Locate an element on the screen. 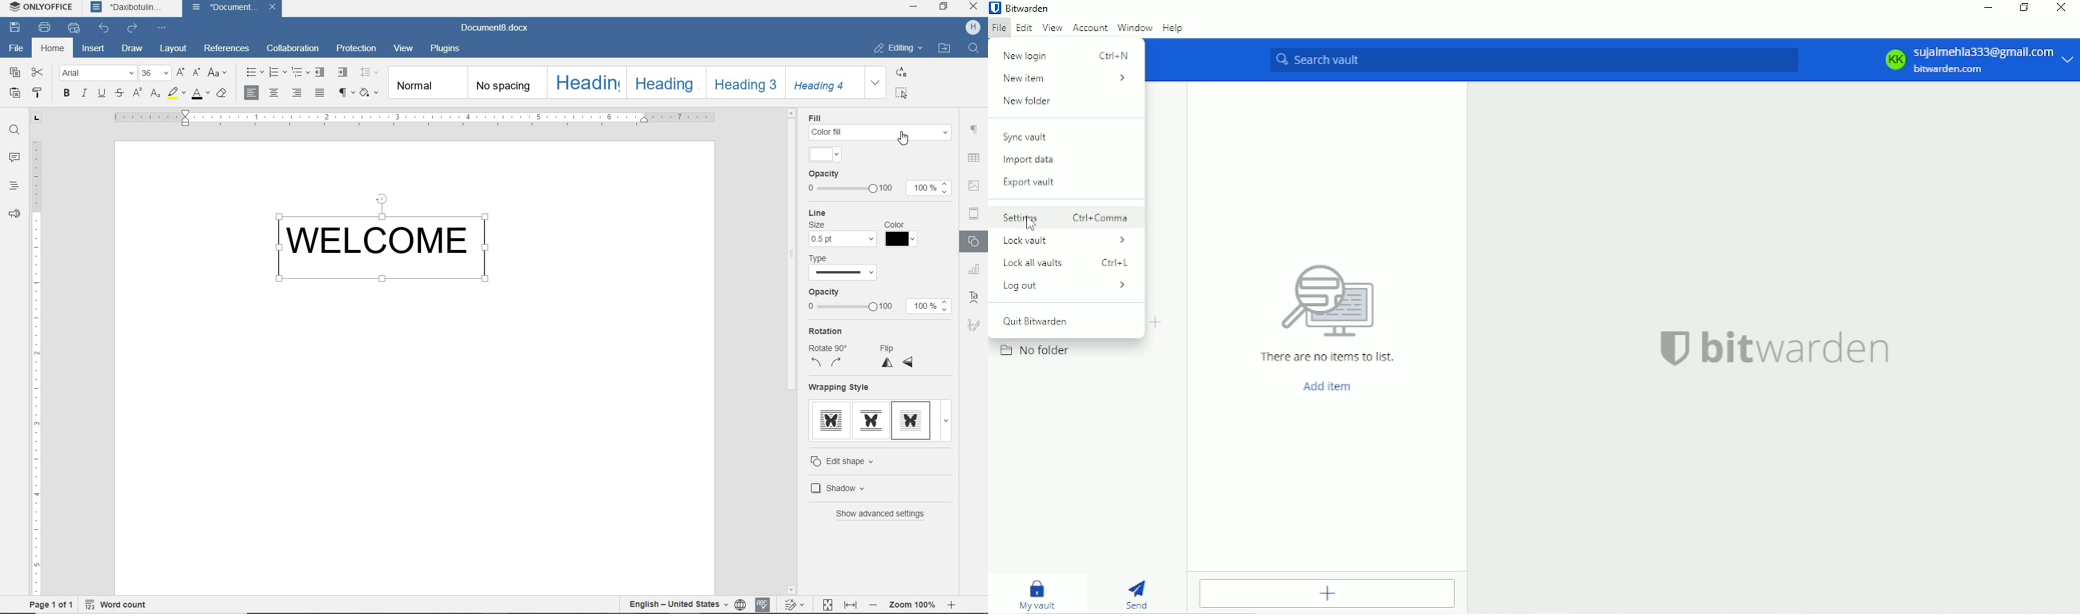 The width and height of the screenshot is (2100, 616). Restore down is located at coordinates (2025, 8).